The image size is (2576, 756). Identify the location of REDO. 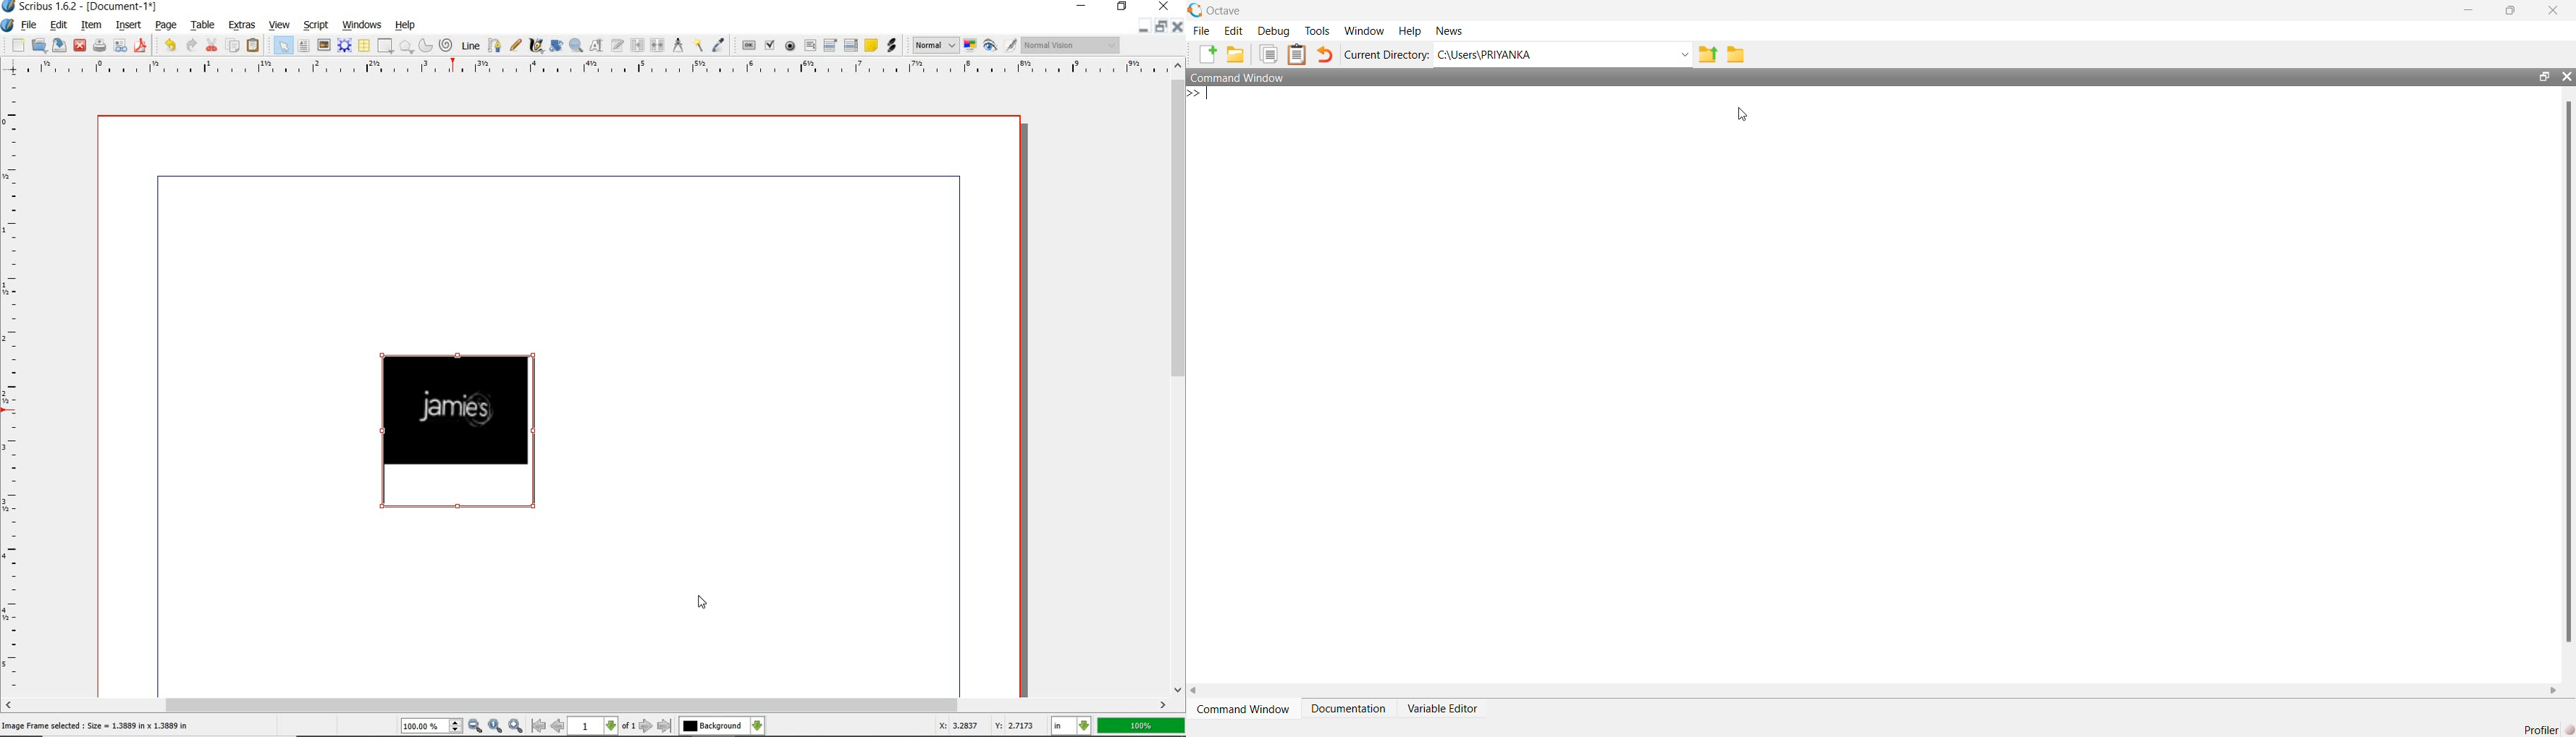
(169, 45).